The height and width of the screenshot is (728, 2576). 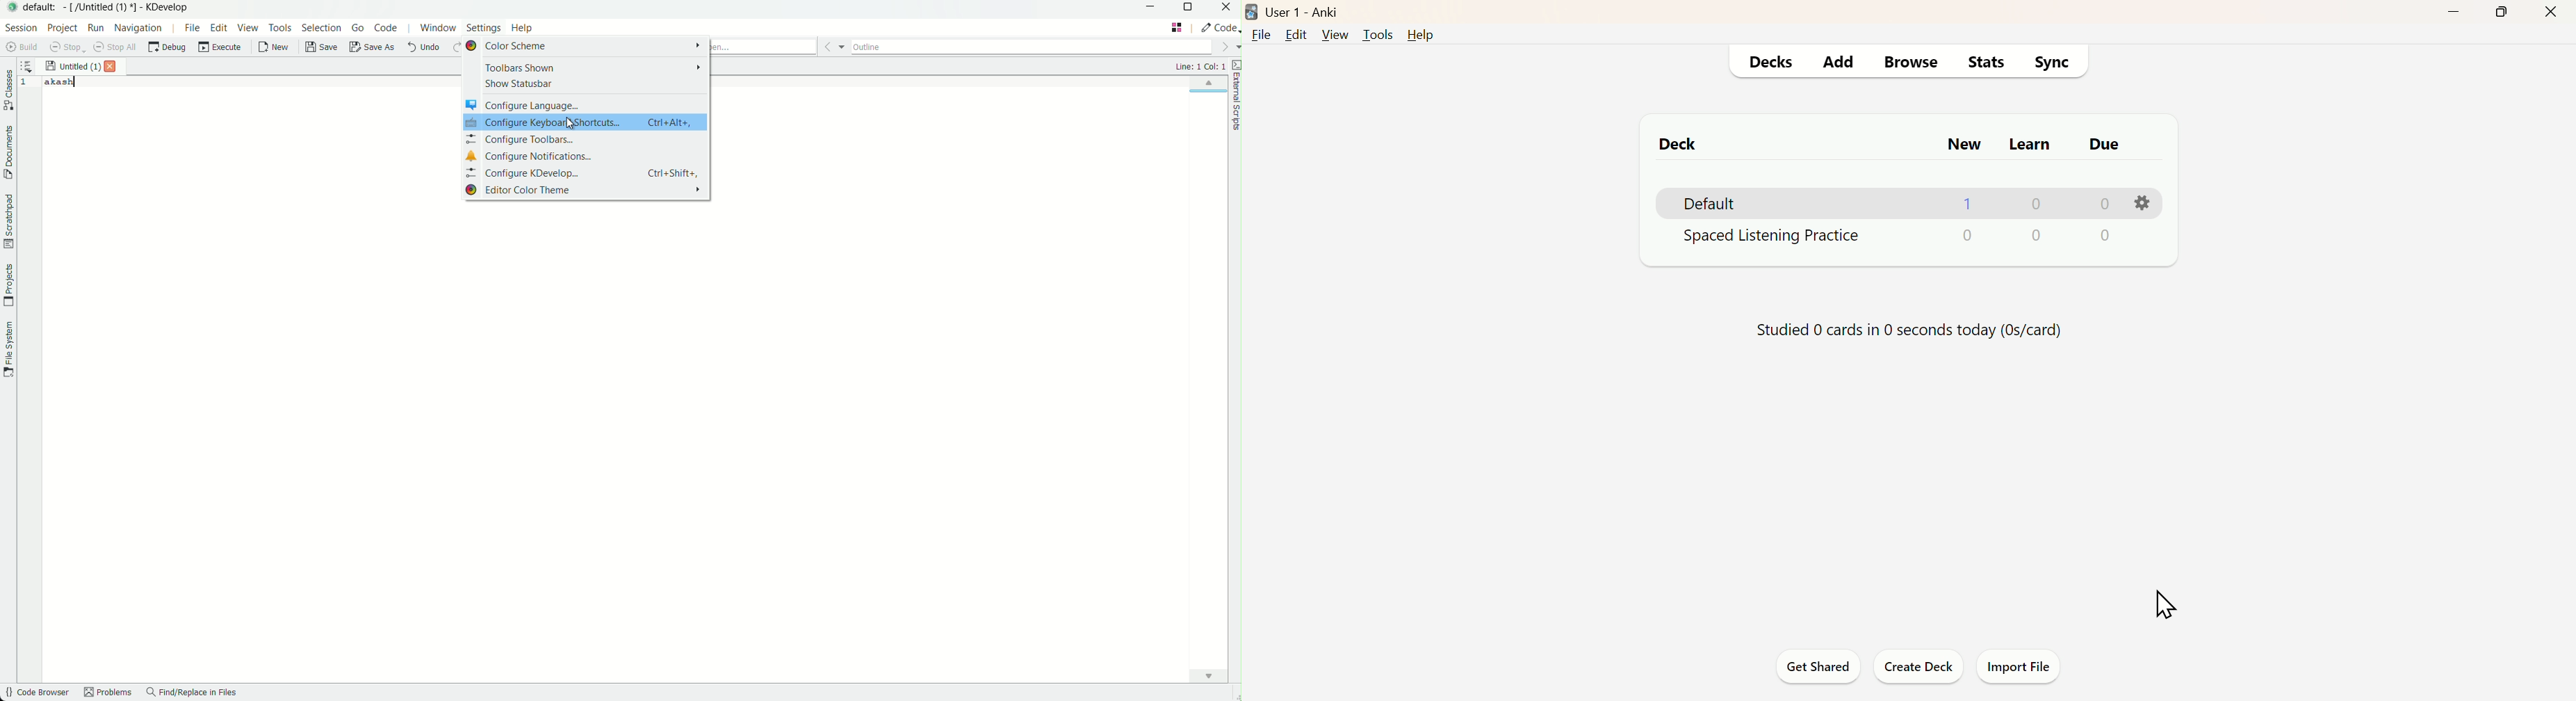 What do you see at coordinates (1711, 203) in the screenshot?
I see `Default` at bounding box center [1711, 203].